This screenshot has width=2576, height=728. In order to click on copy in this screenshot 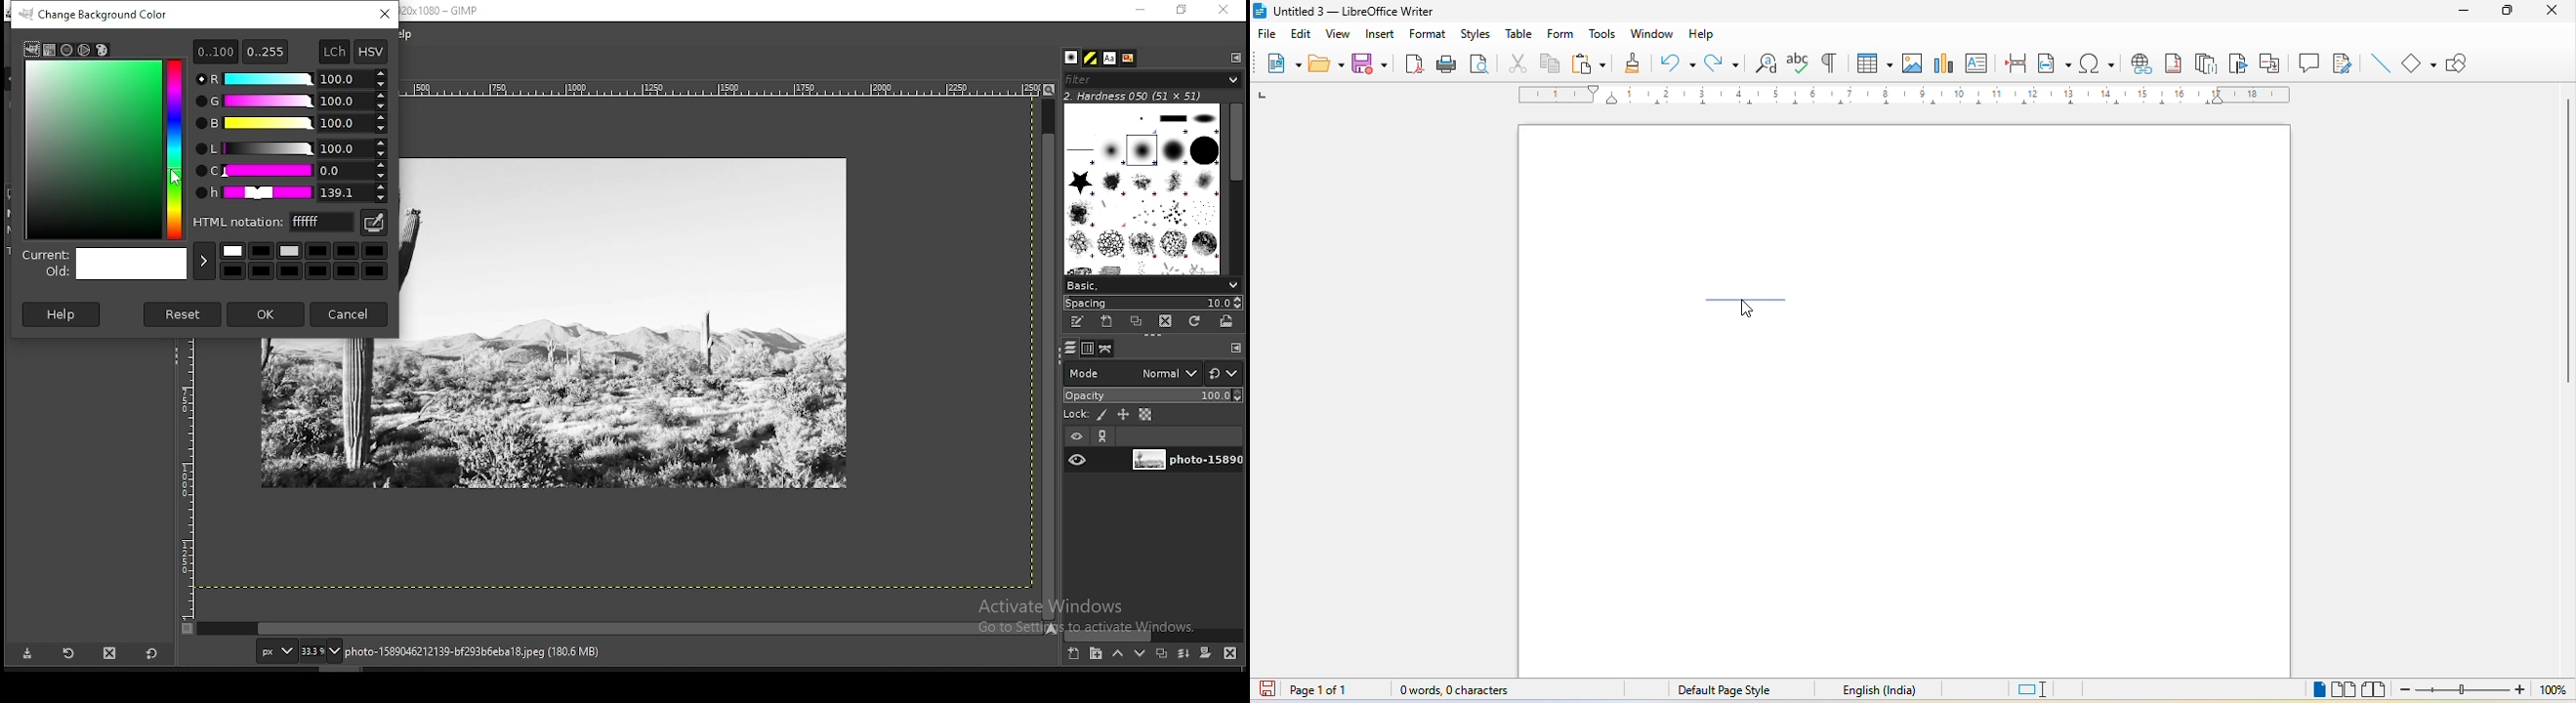, I will do `click(1551, 62)`.